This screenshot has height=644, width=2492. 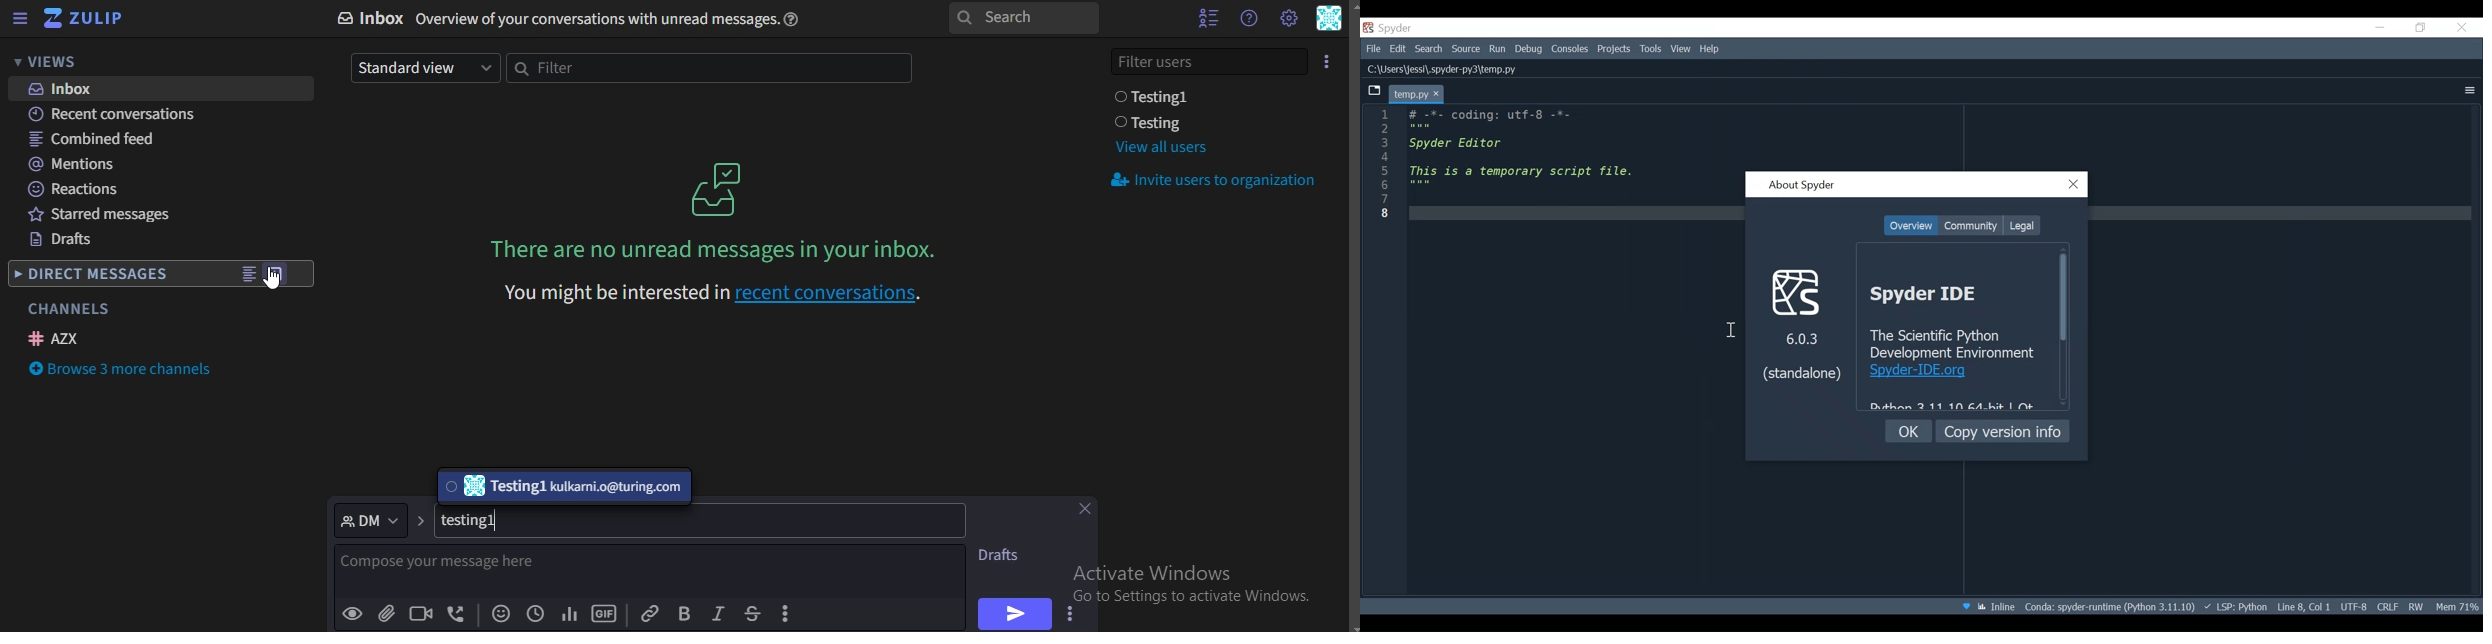 I want to click on Debug, so click(x=1528, y=49).